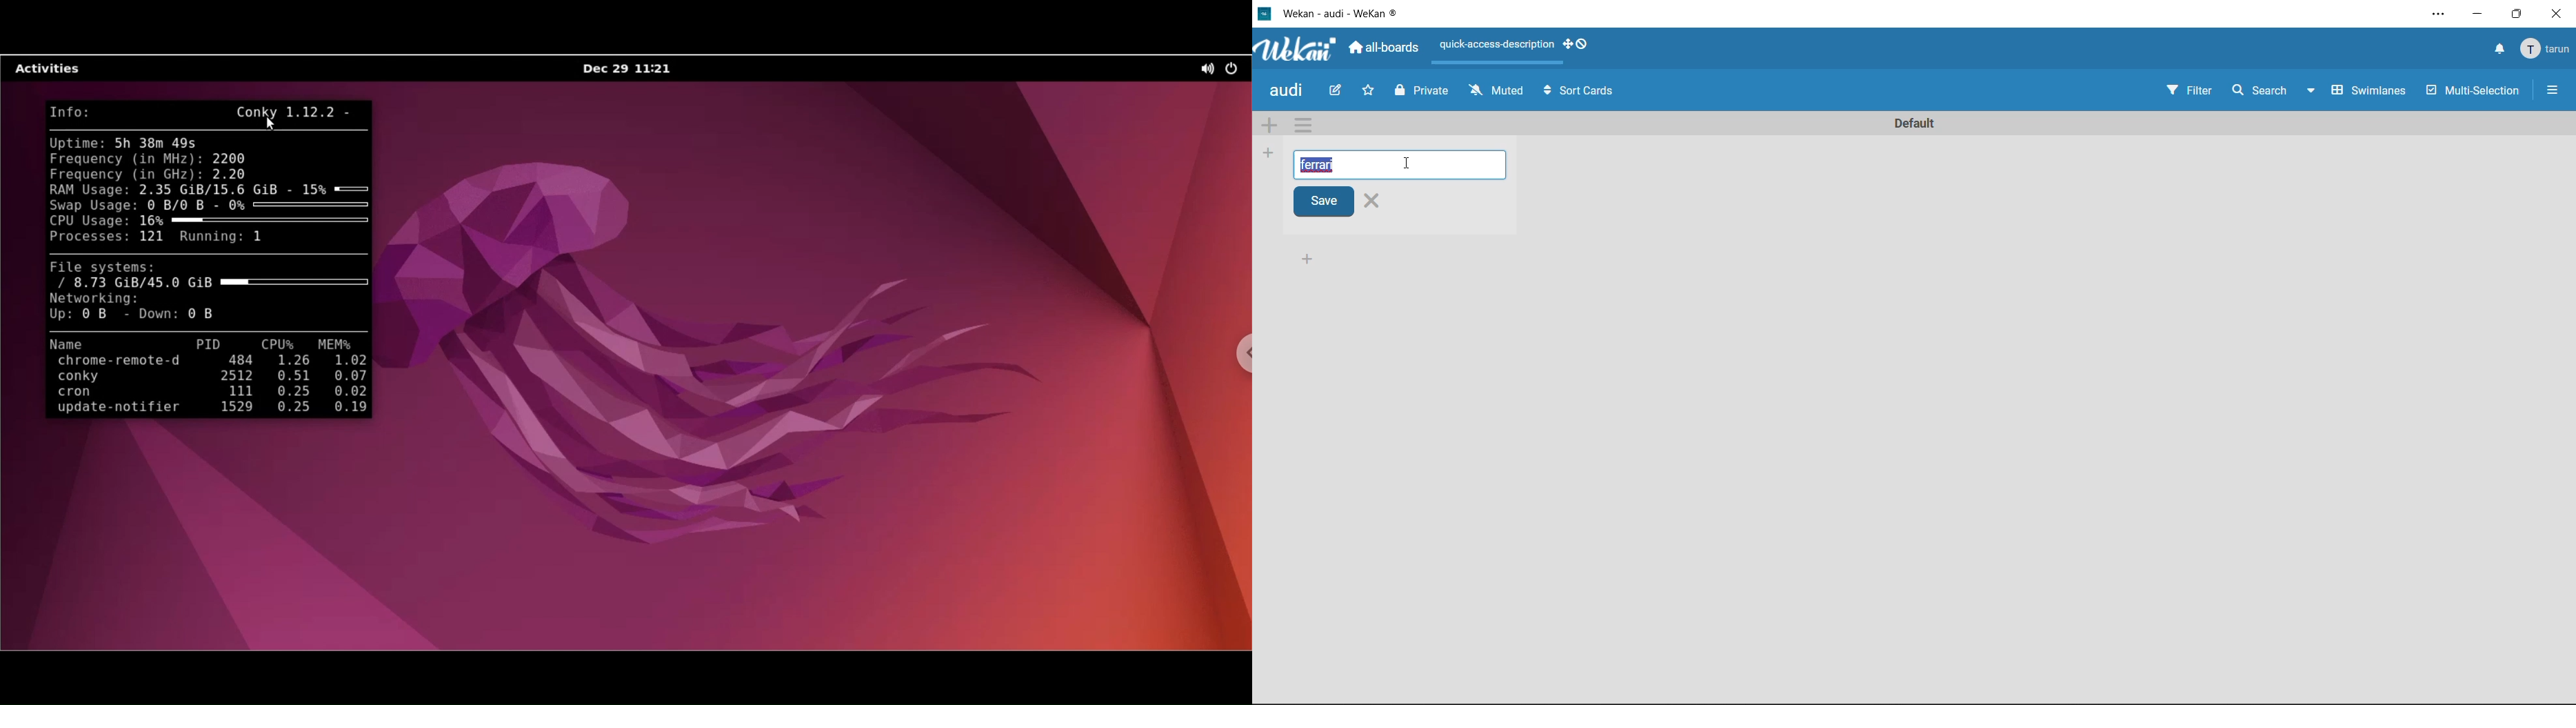 The height and width of the screenshot is (728, 2576). I want to click on audi, so click(1287, 92).